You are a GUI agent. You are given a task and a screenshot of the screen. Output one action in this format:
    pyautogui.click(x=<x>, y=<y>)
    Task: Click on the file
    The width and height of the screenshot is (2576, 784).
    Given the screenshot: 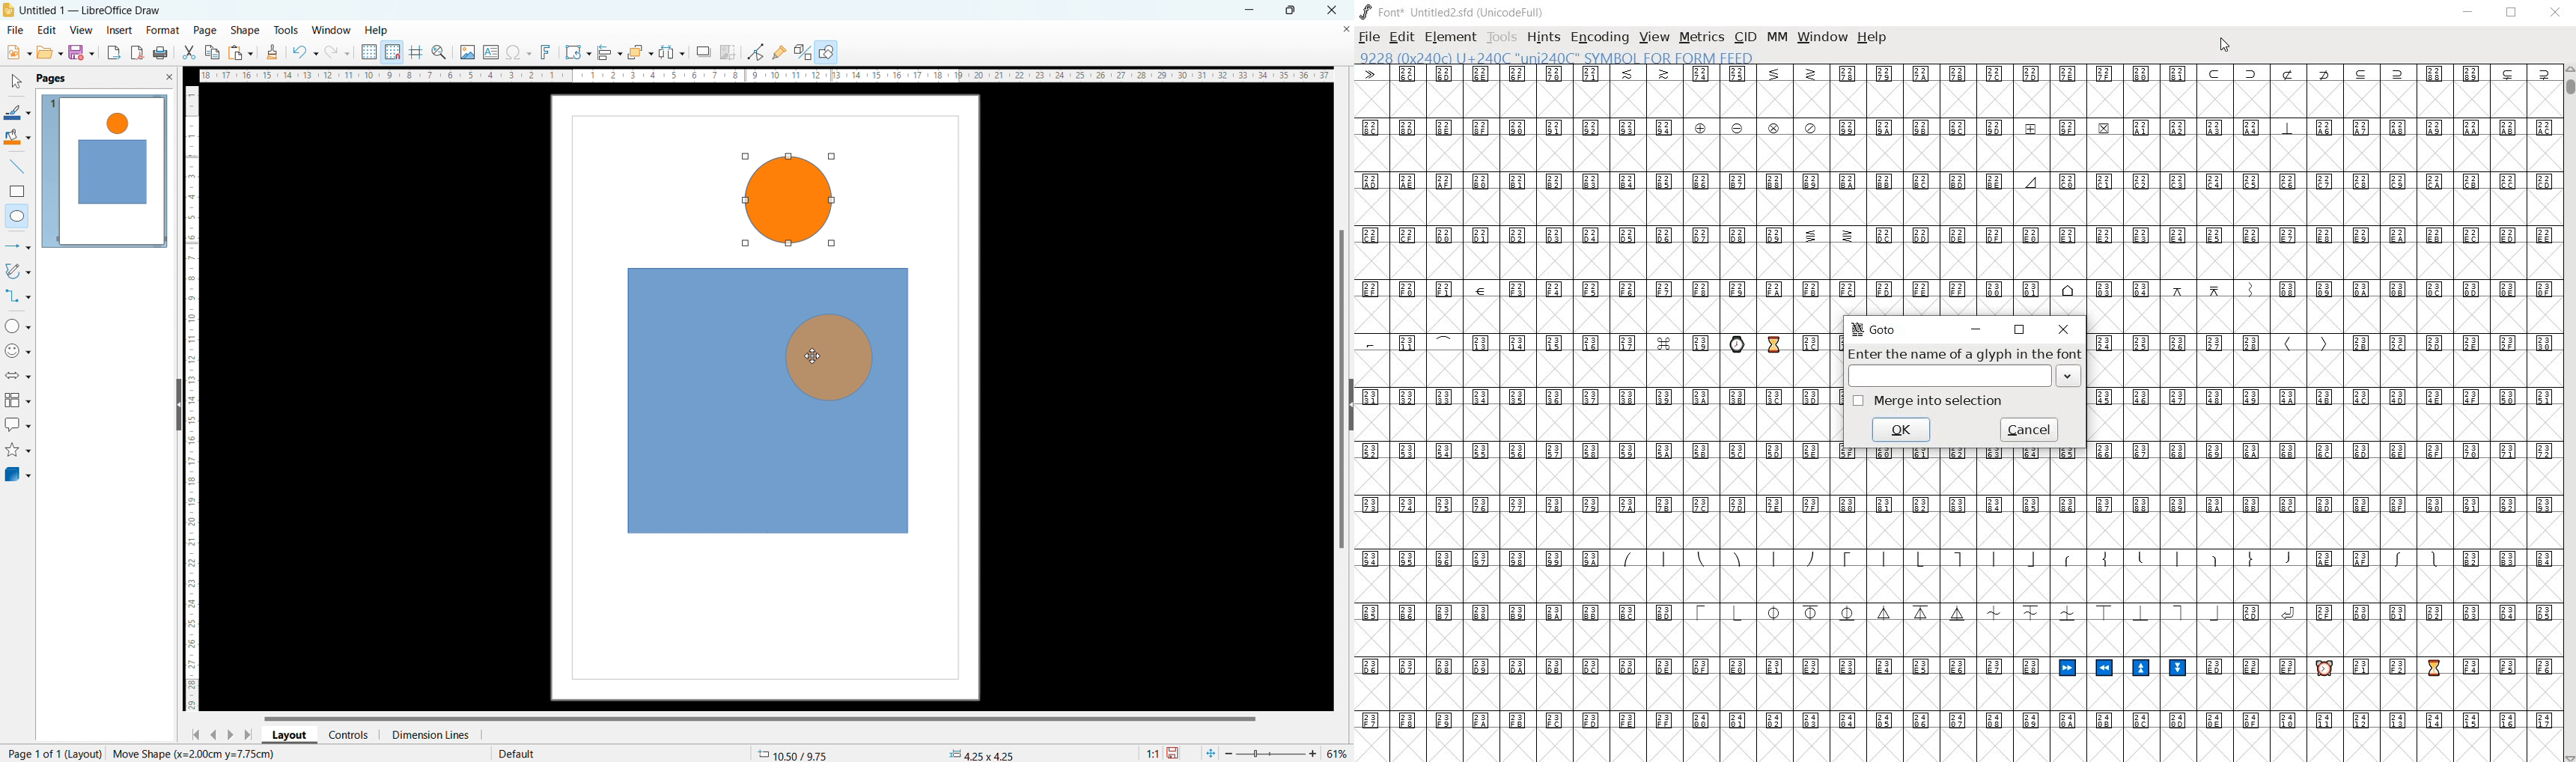 What is the action you would take?
    pyautogui.click(x=14, y=31)
    